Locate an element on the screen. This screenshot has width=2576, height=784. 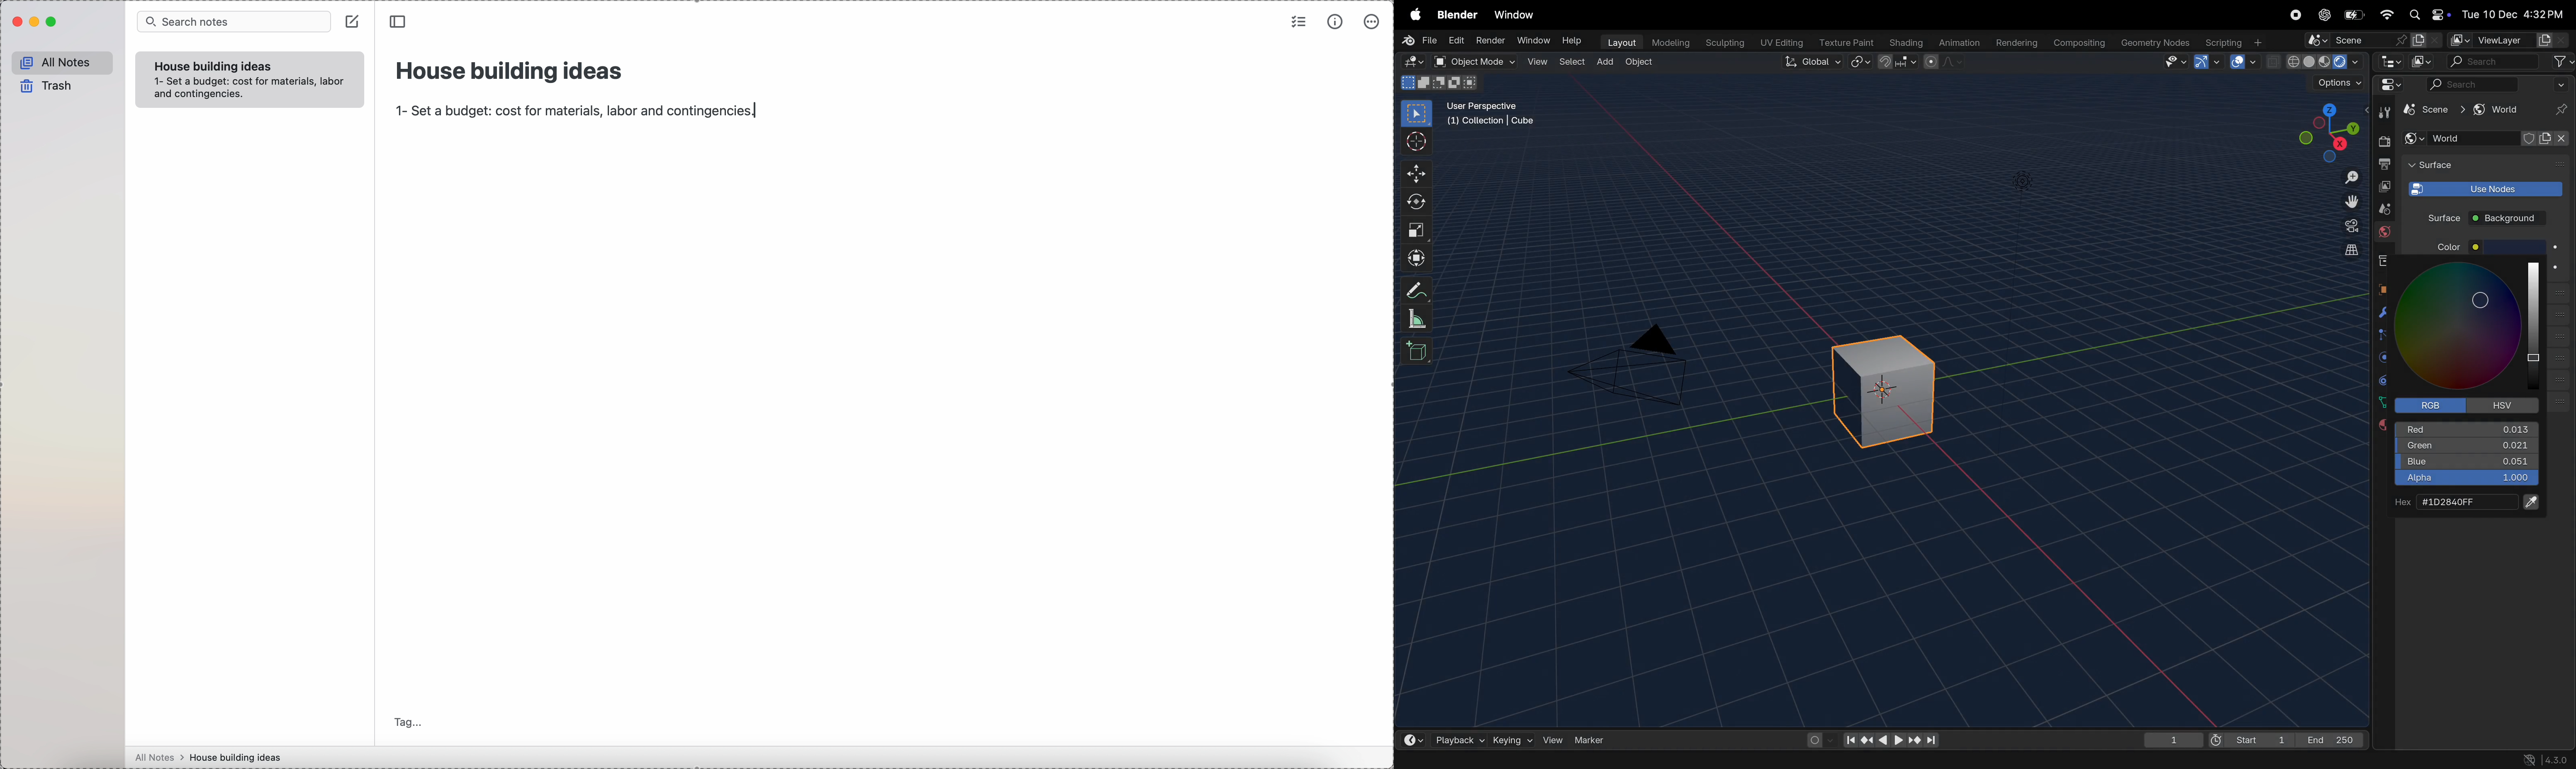
cursor is located at coordinates (1418, 142).